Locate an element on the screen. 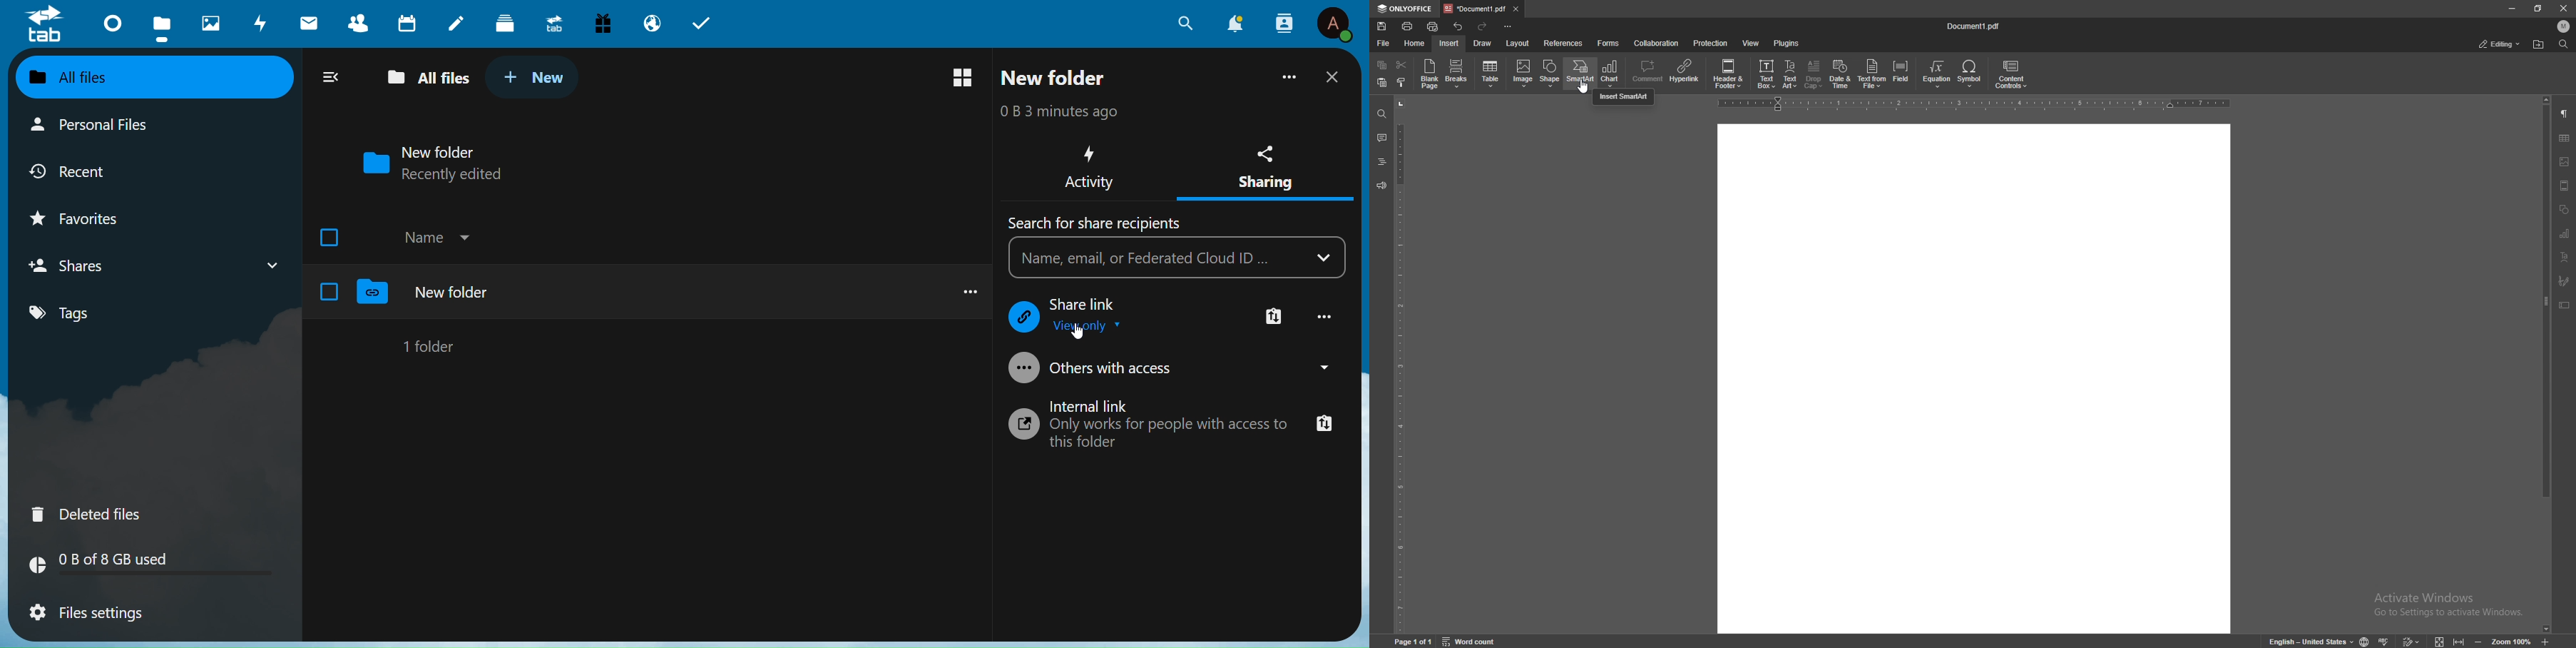  find is located at coordinates (2563, 43).